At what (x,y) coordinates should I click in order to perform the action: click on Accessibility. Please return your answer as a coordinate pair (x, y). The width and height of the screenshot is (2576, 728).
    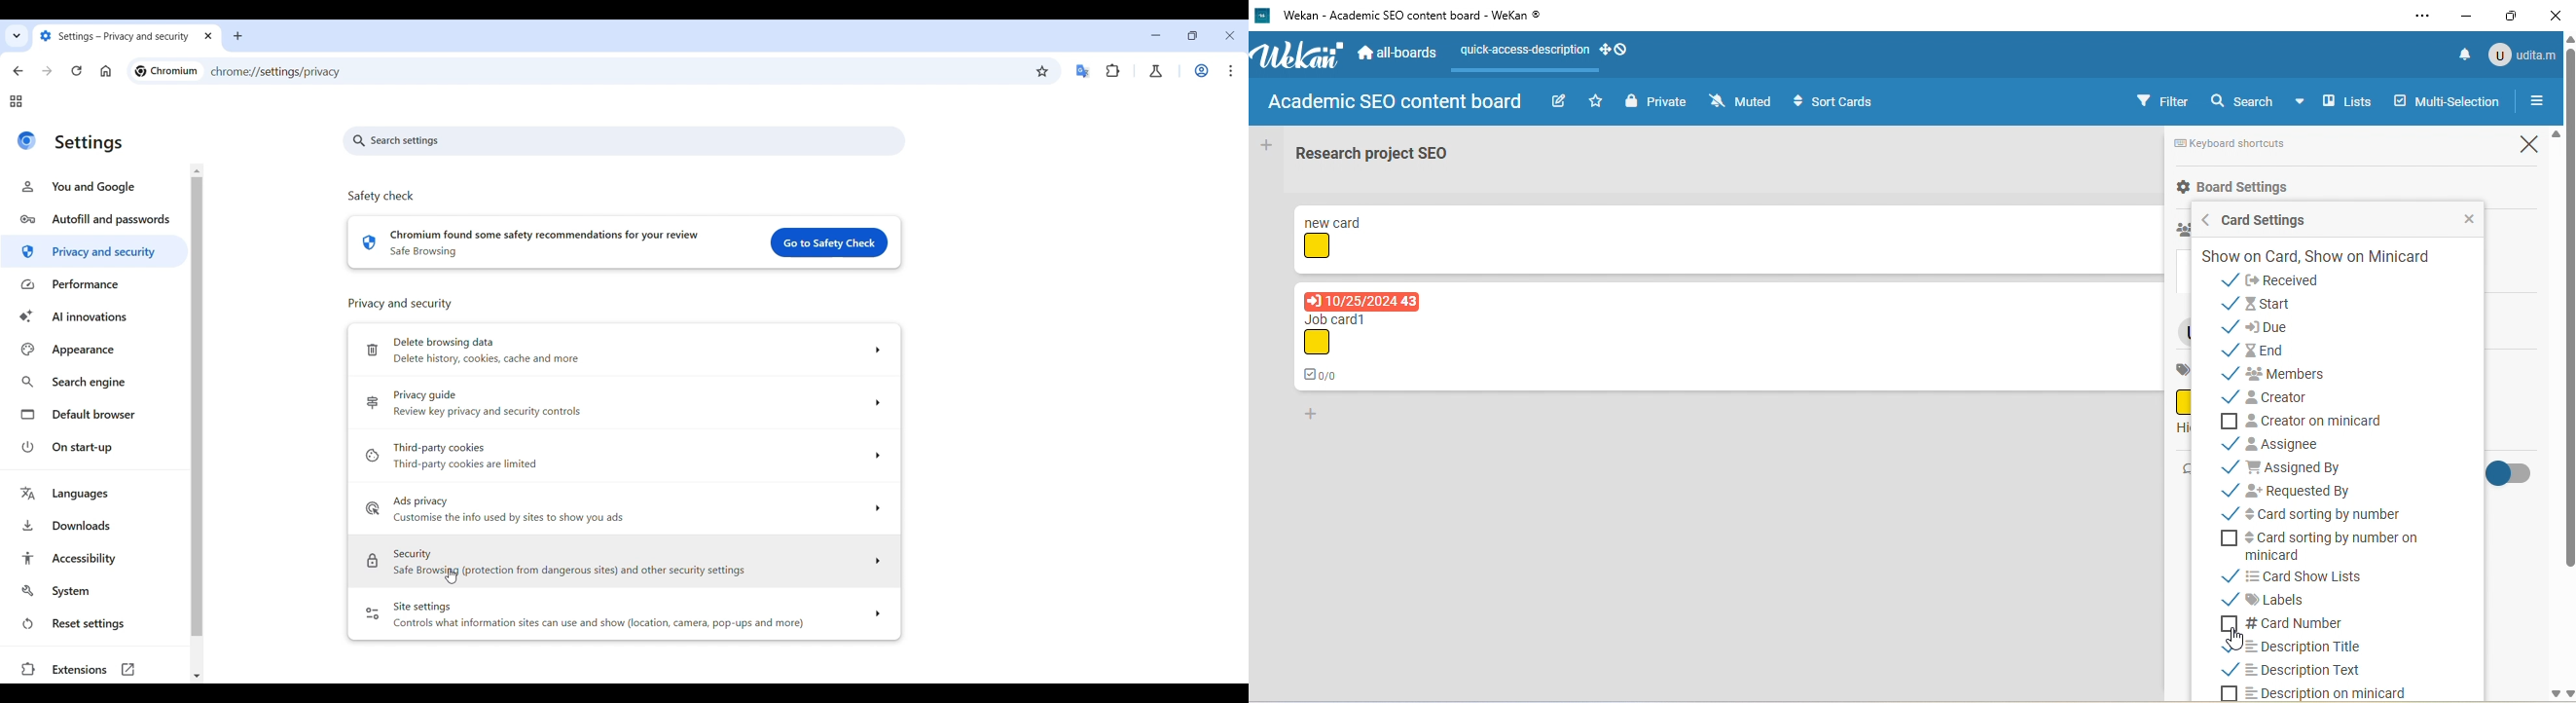
    Looking at the image, I should click on (96, 558).